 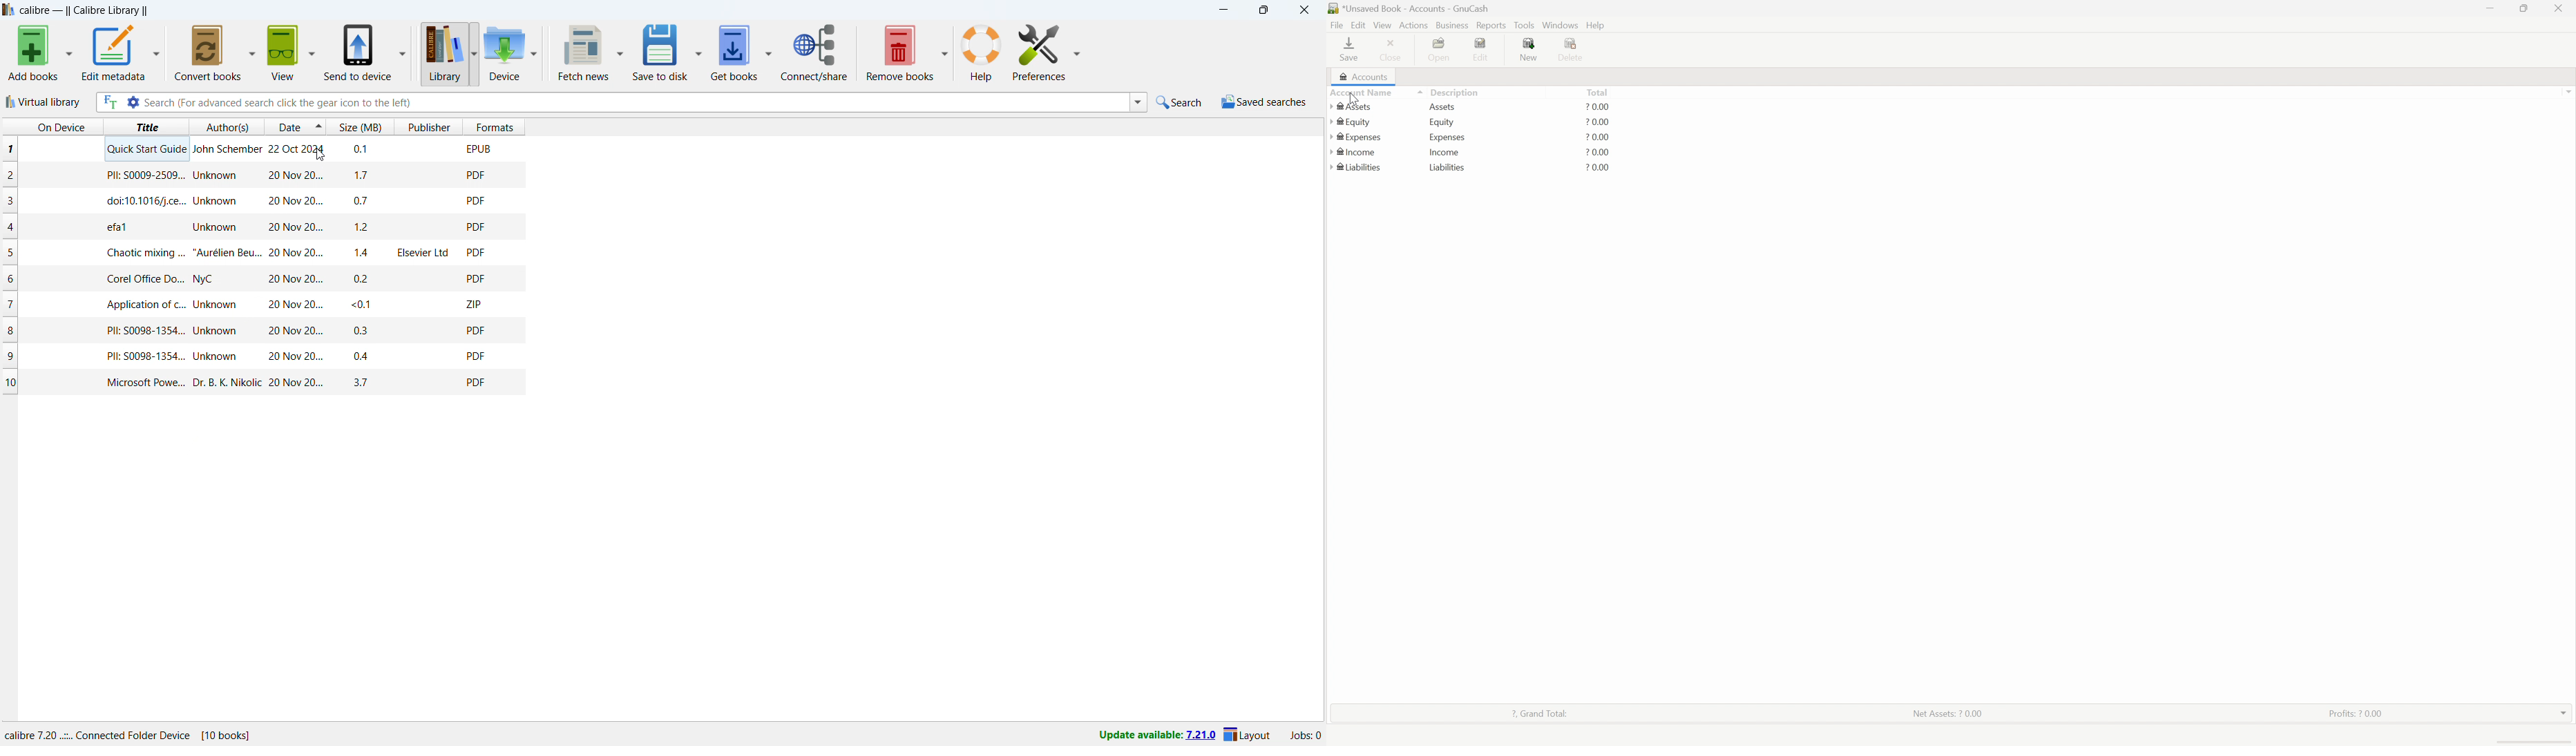 I want to click on title, so click(x=84, y=11).